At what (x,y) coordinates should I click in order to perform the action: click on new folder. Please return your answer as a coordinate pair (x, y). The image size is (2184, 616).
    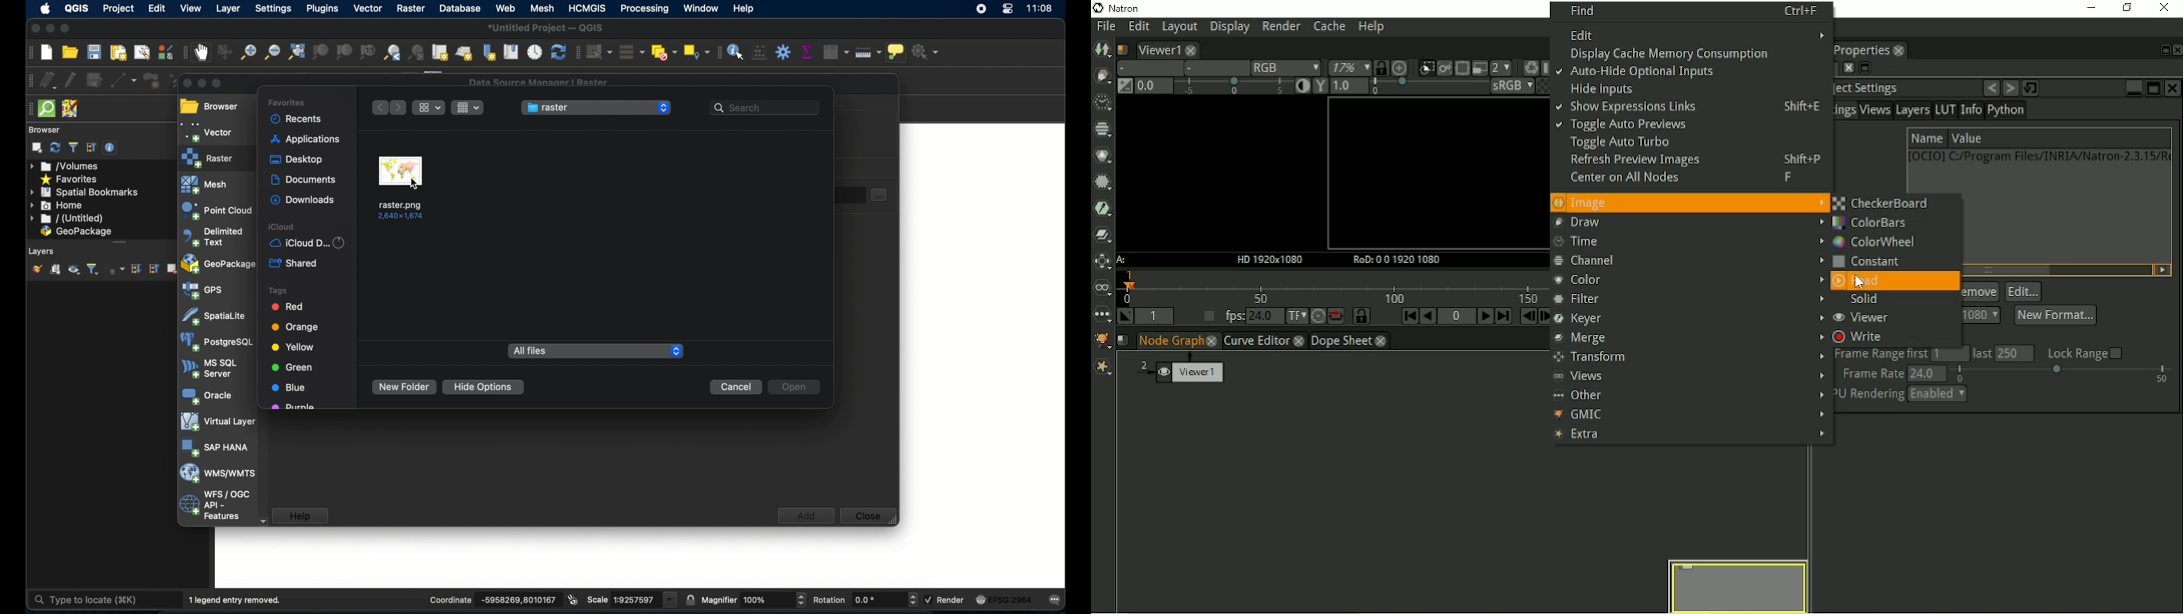
    Looking at the image, I should click on (402, 386).